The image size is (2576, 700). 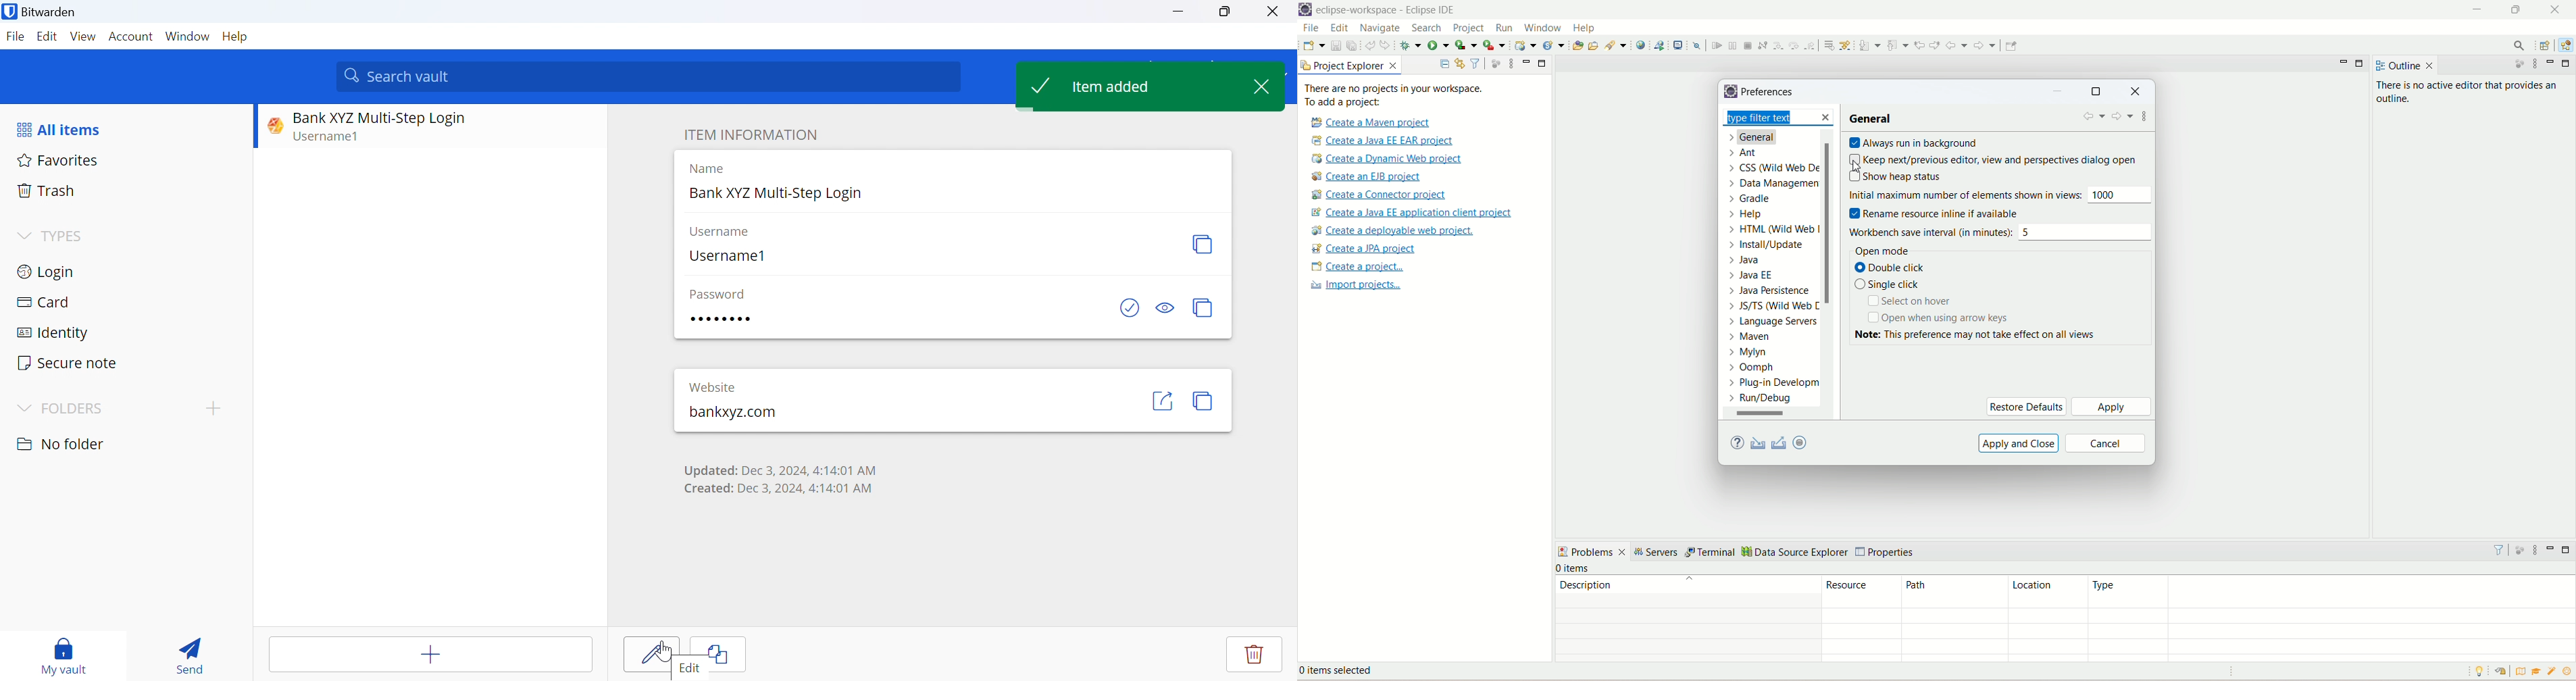 What do you see at coordinates (70, 364) in the screenshot?
I see `Secure note` at bounding box center [70, 364].